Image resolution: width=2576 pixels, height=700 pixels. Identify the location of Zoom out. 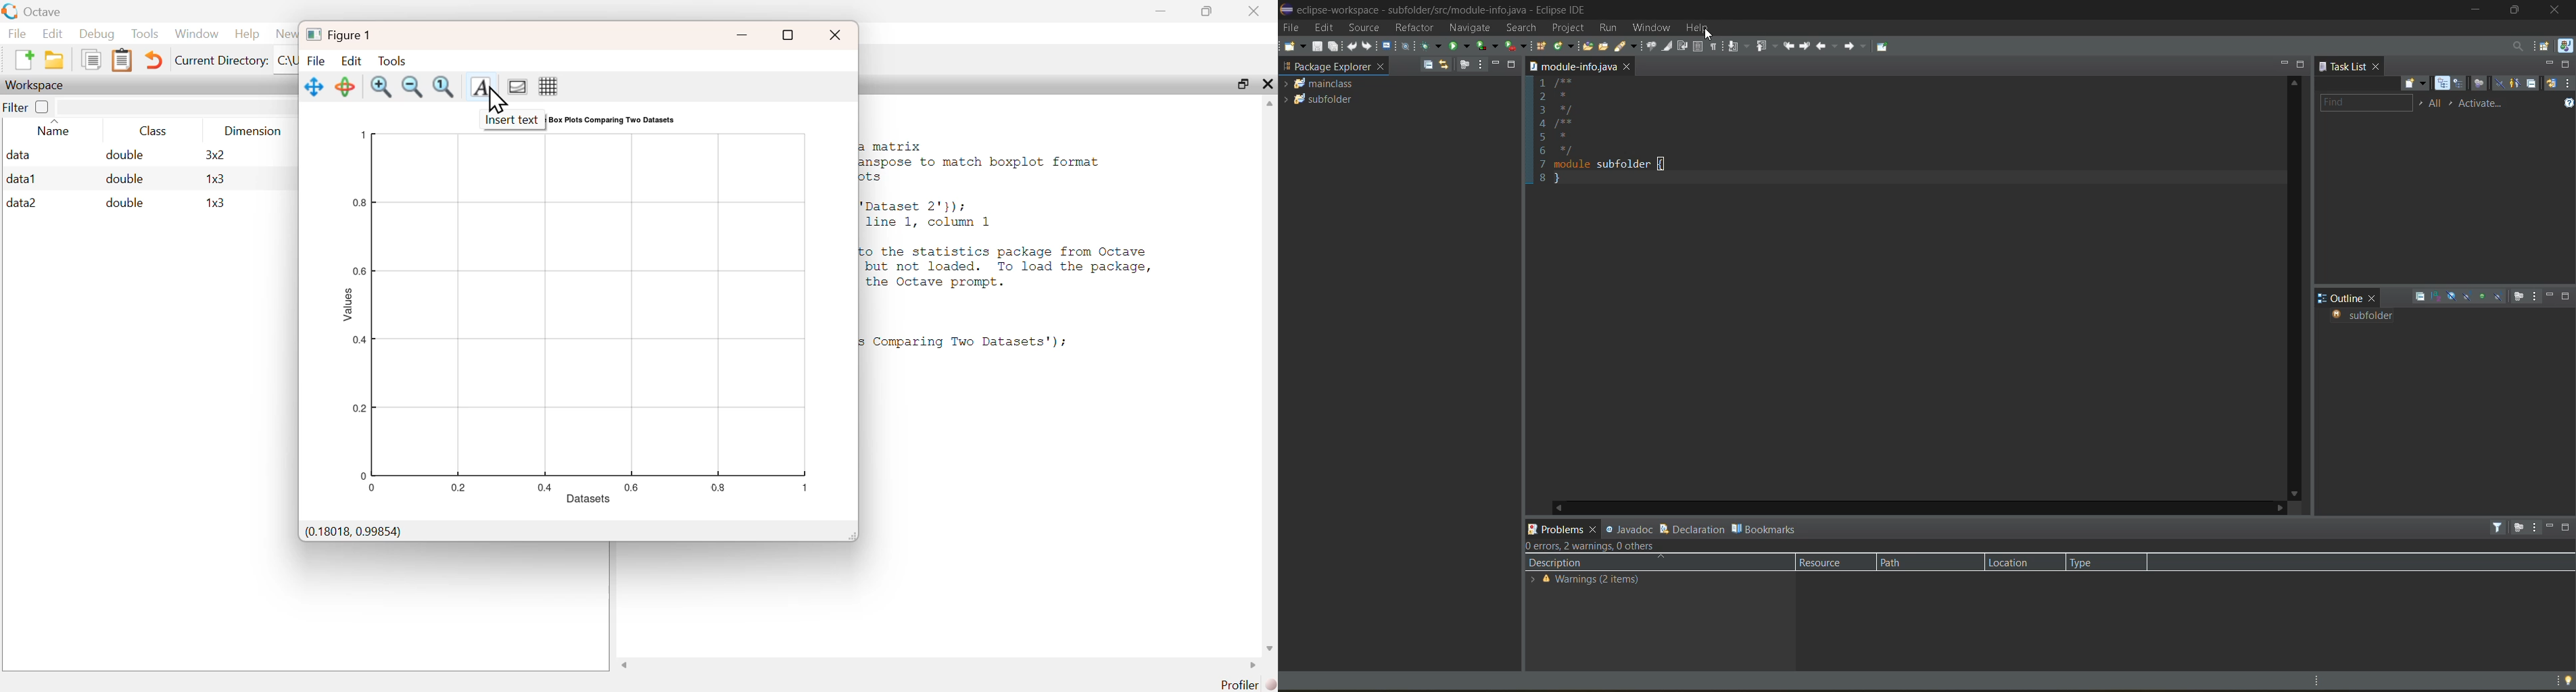
(412, 87).